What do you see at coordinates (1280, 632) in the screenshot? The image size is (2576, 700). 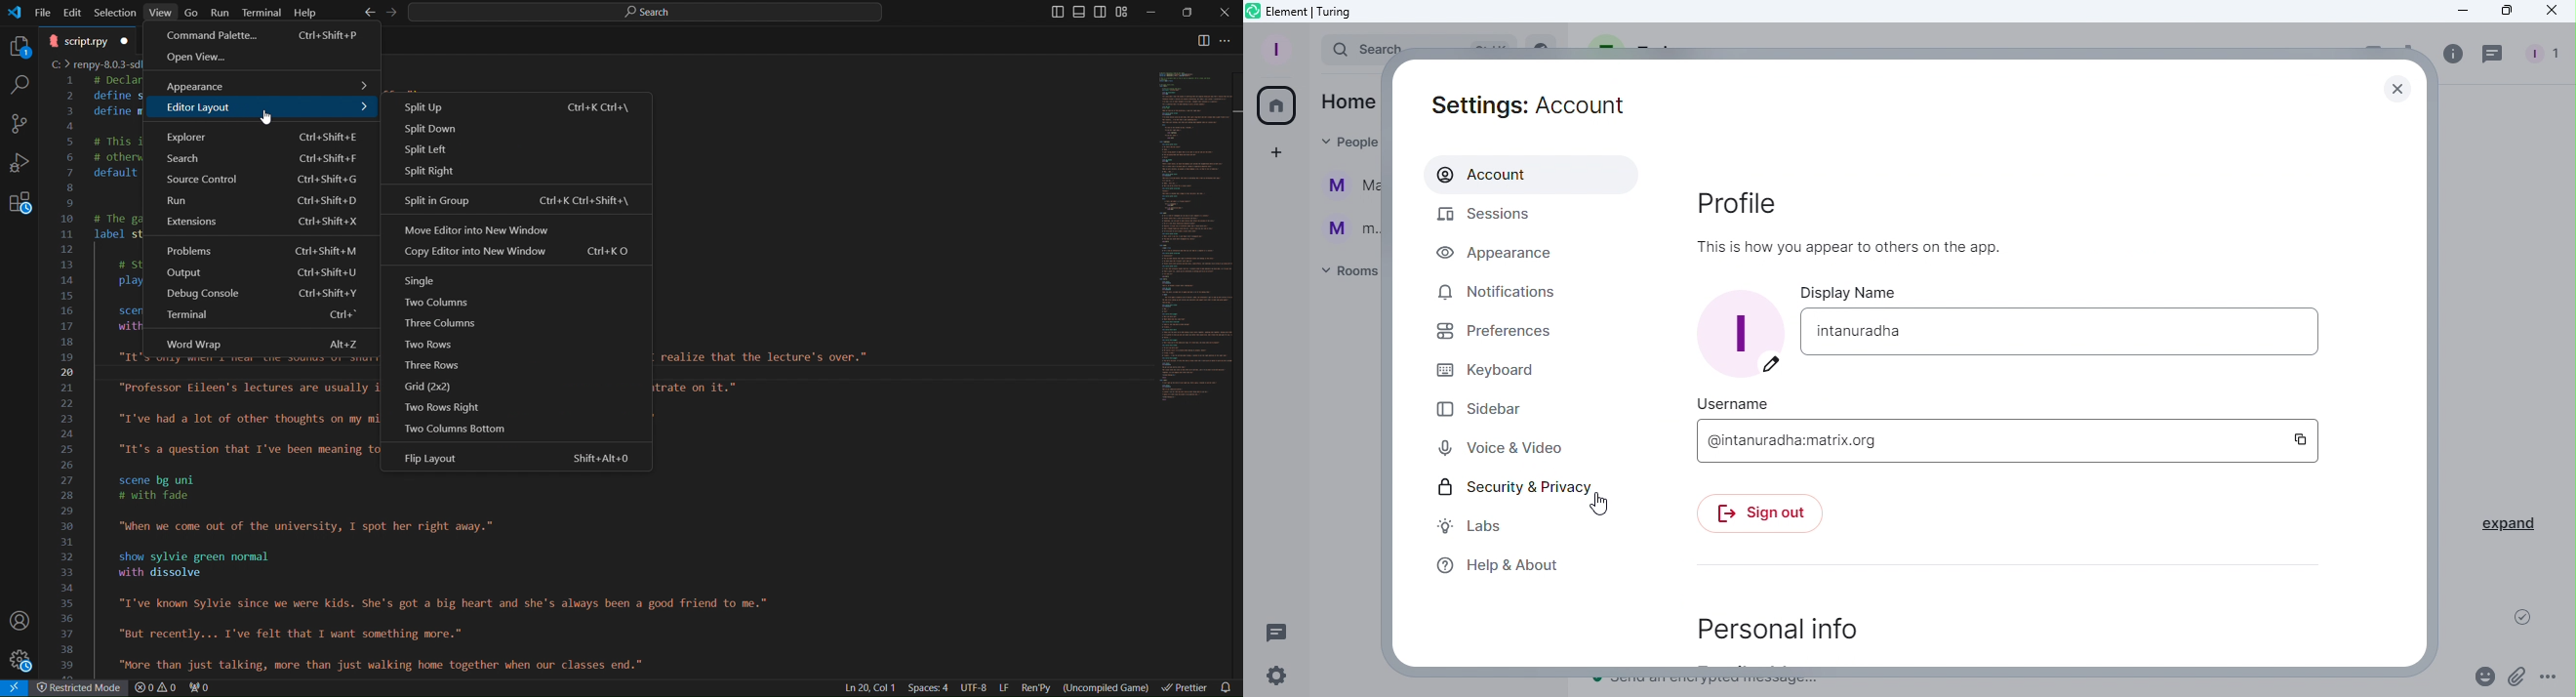 I see `Threads` at bounding box center [1280, 632].